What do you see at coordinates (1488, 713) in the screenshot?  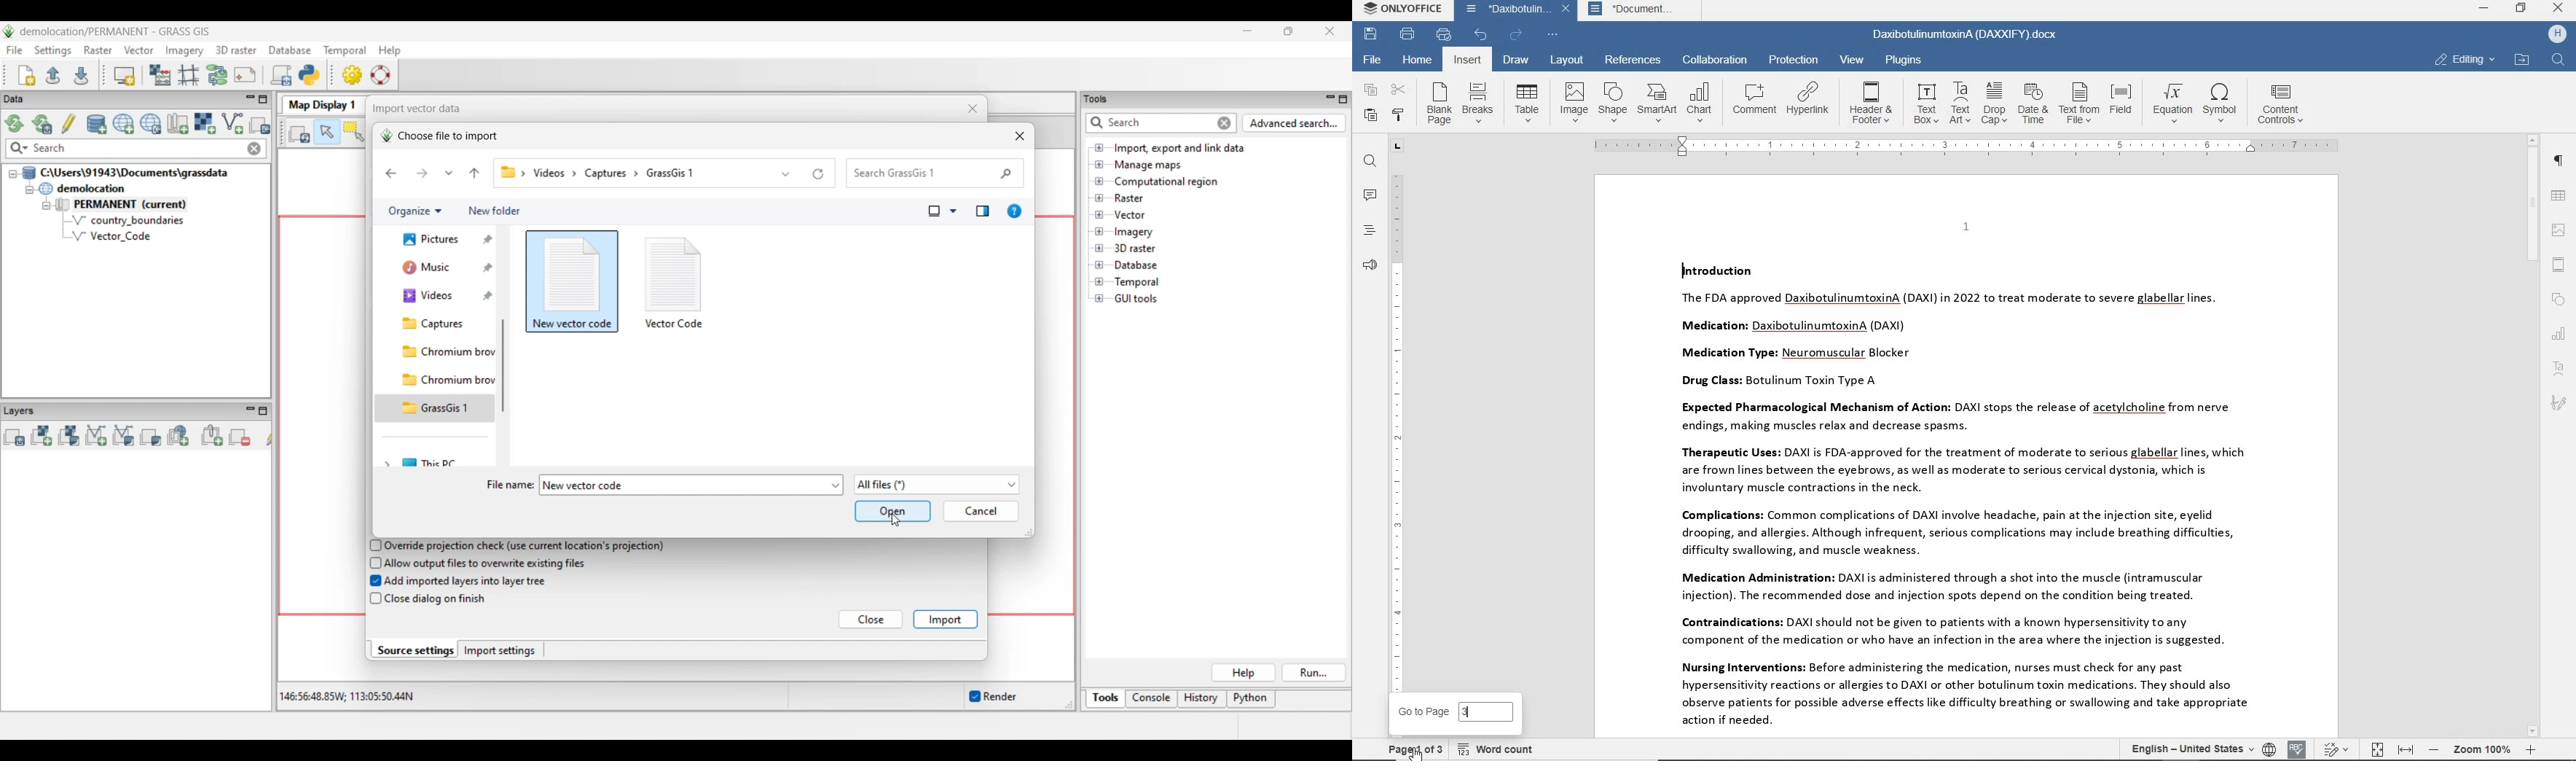 I see `3` at bounding box center [1488, 713].